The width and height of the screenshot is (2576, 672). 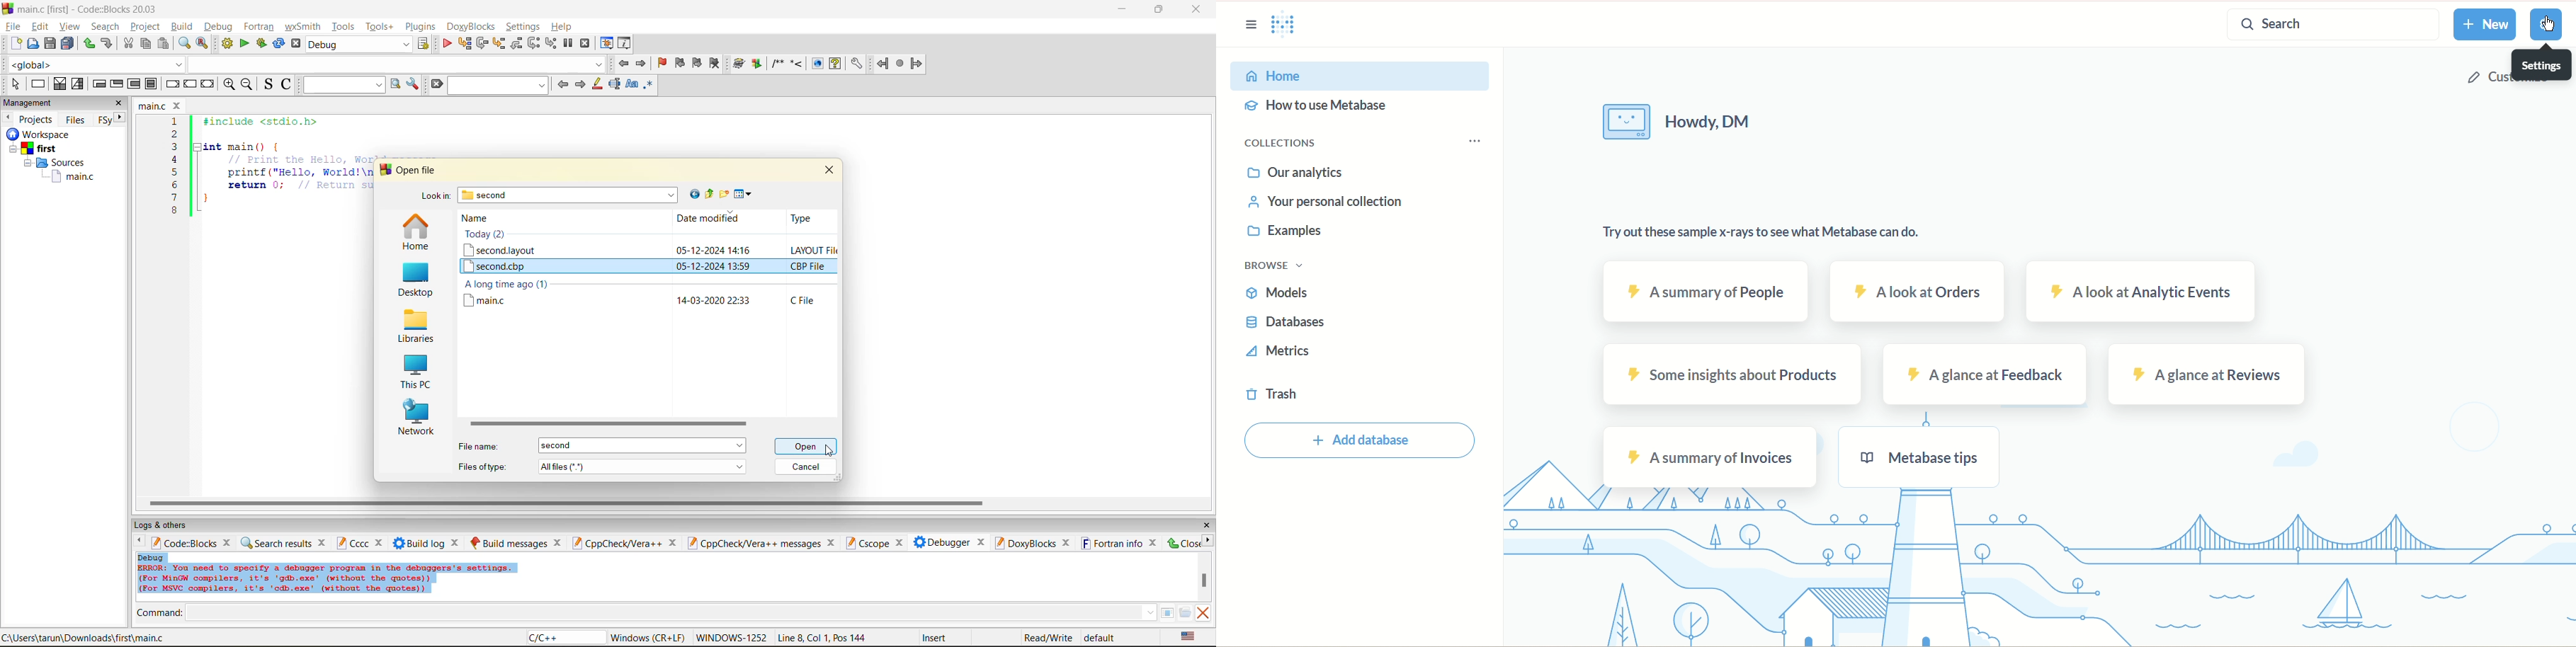 I want to click on debug, so click(x=151, y=557).